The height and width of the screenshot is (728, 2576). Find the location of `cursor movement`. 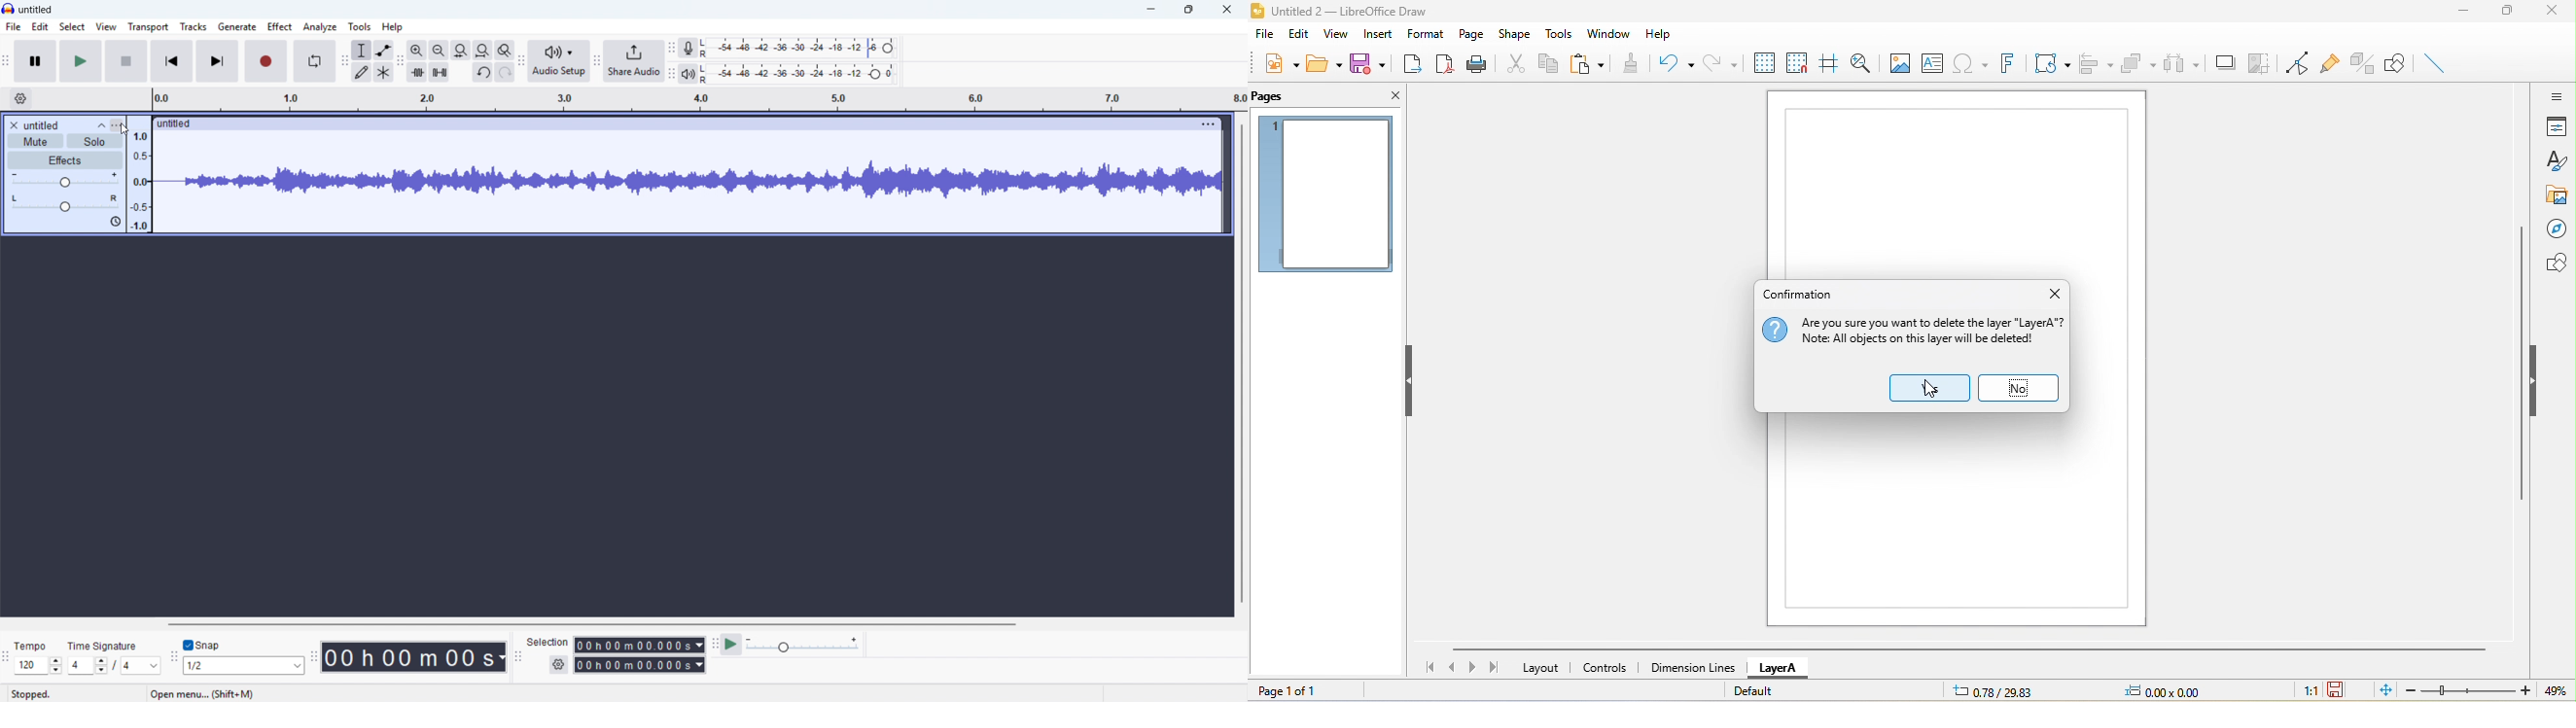

cursor movement is located at coordinates (1929, 389).